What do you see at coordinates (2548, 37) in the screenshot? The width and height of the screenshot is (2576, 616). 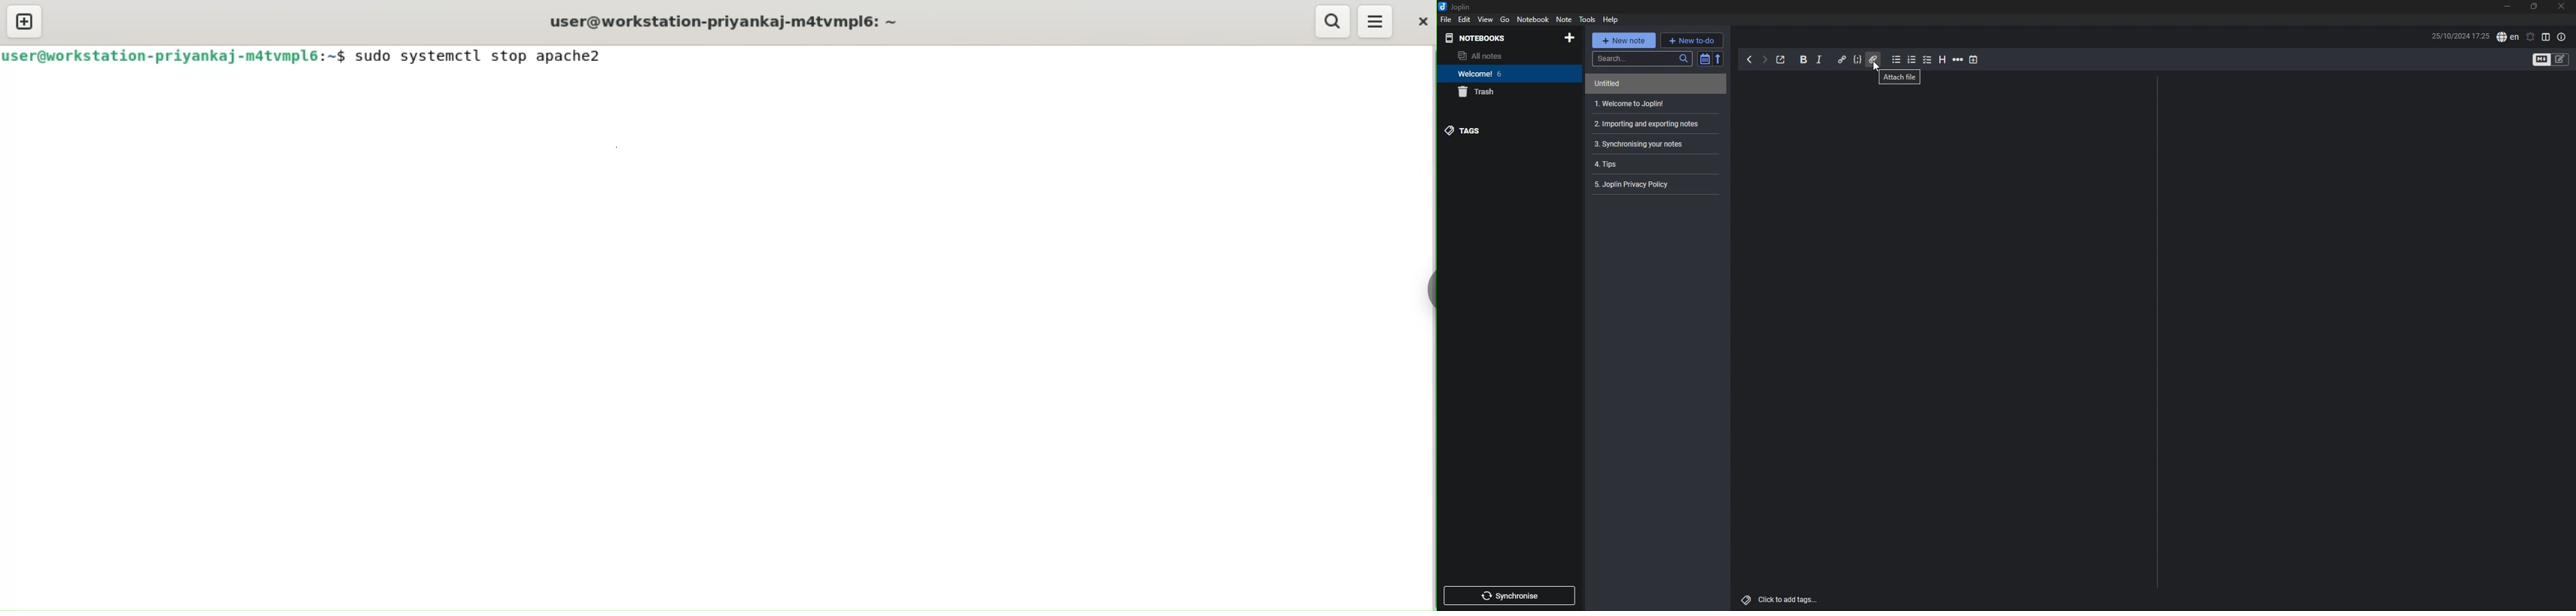 I see `toggle editor layout` at bounding box center [2548, 37].